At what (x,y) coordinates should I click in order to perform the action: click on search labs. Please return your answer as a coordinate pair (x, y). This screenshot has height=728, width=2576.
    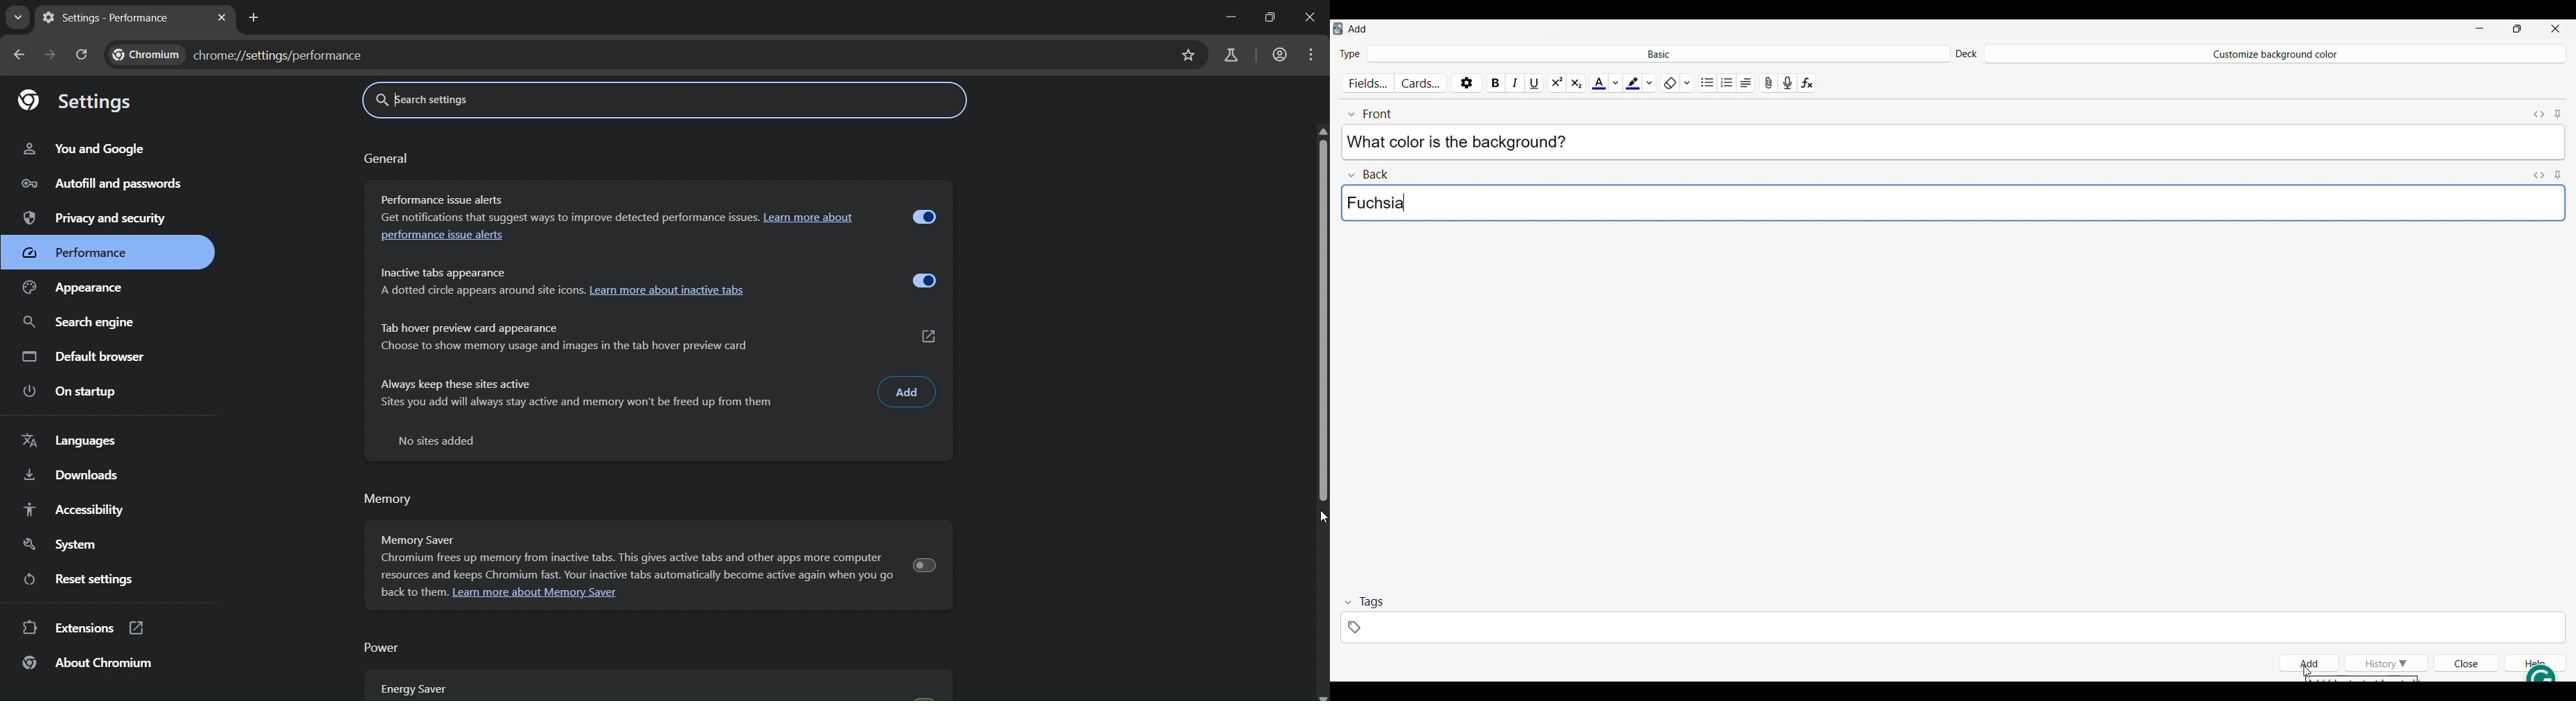
    Looking at the image, I should click on (1233, 56).